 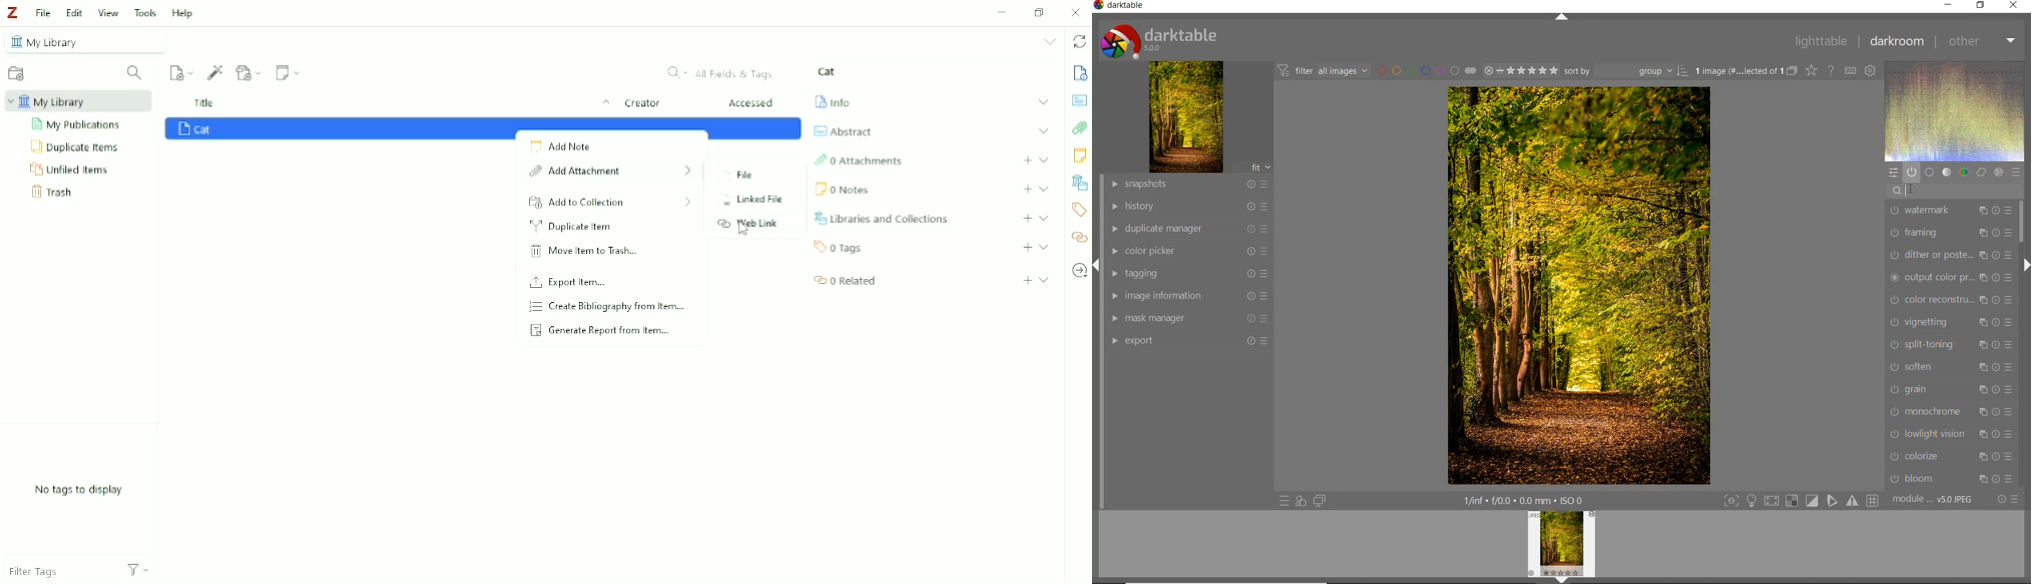 What do you see at coordinates (1950, 368) in the screenshot?
I see `soften` at bounding box center [1950, 368].